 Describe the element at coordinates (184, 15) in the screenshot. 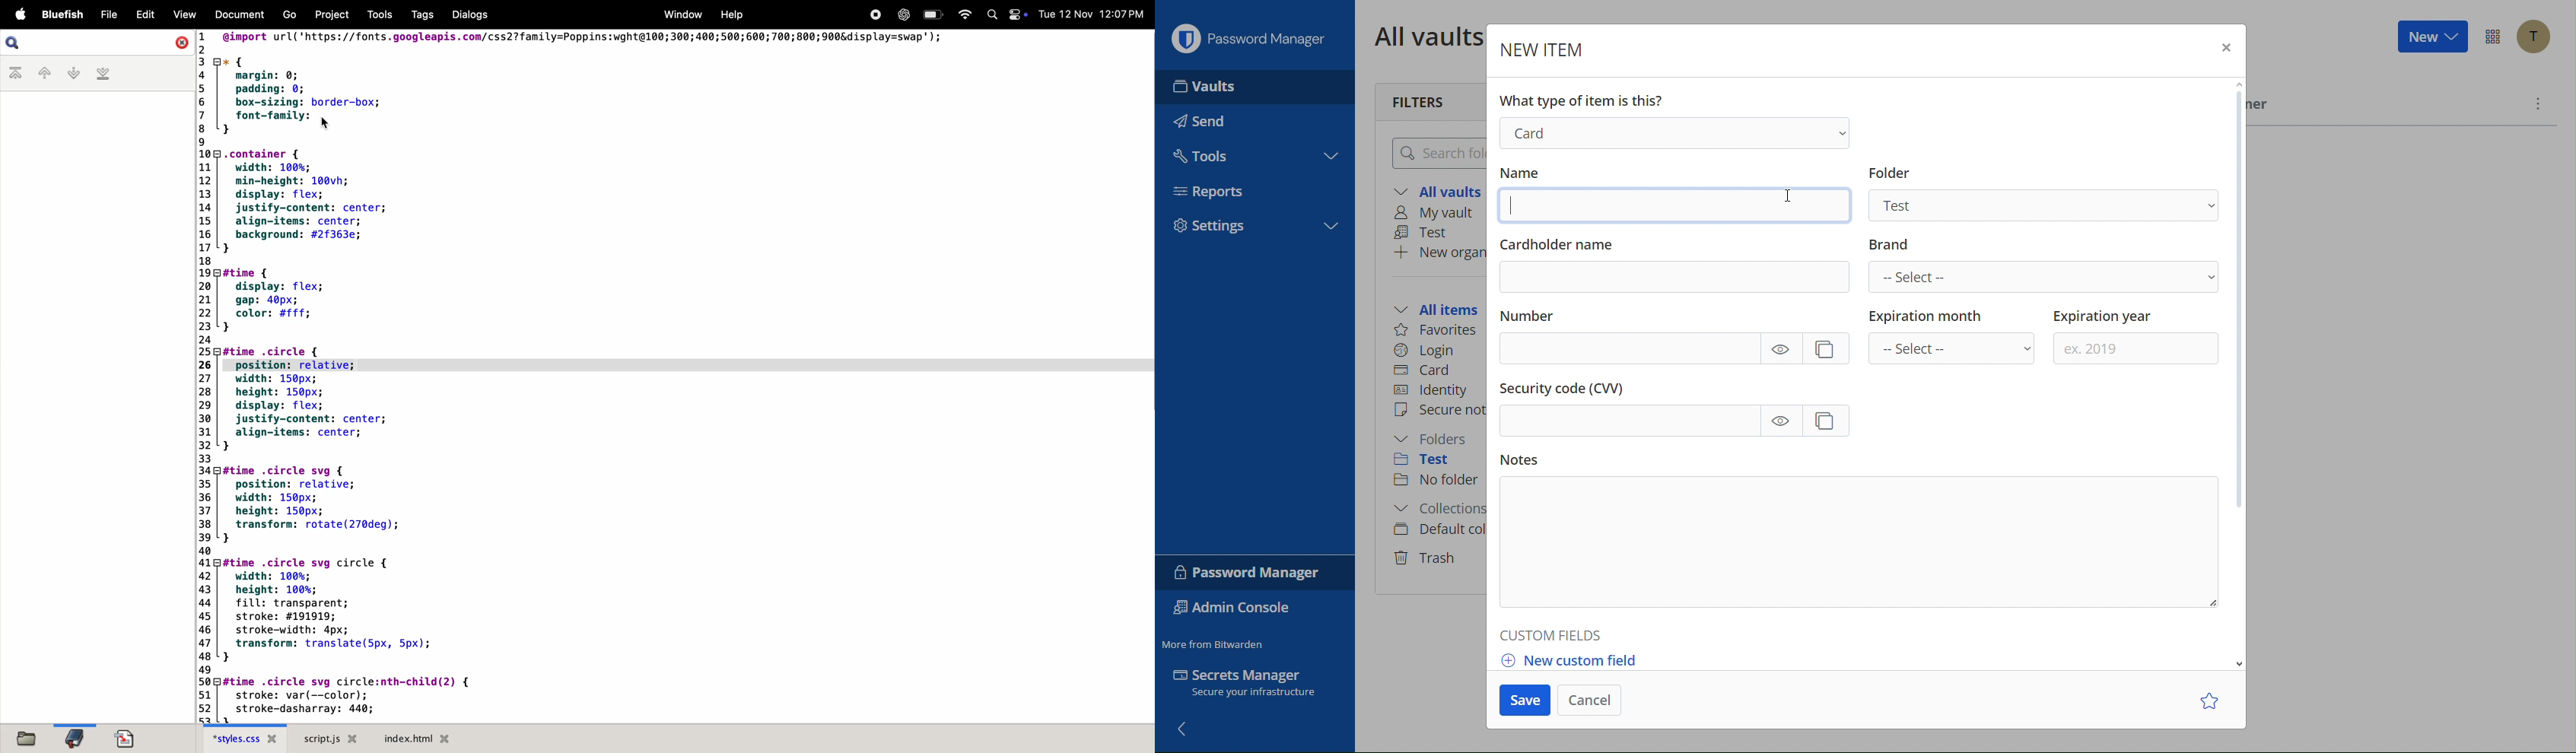

I see `view` at that location.